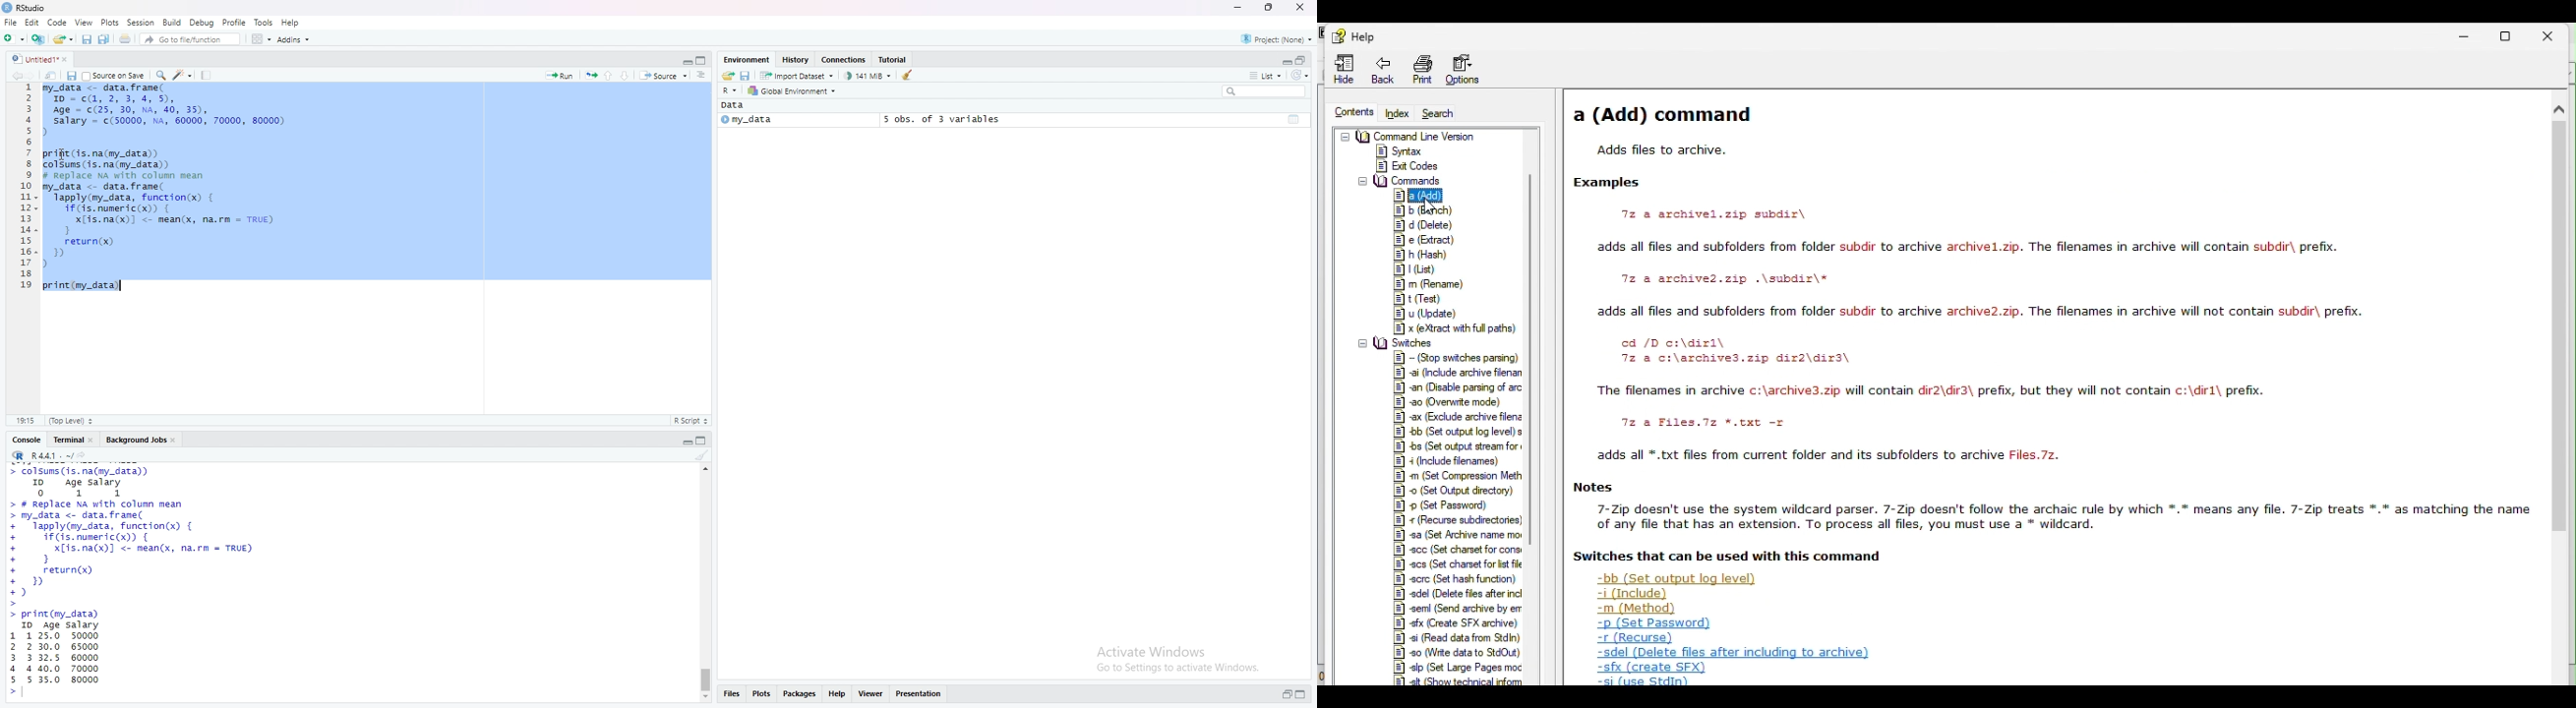 This screenshot has width=2576, height=728. What do you see at coordinates (1458, 564) in the screenshot?
I see `-scs` at bounding box center [1458, 564].